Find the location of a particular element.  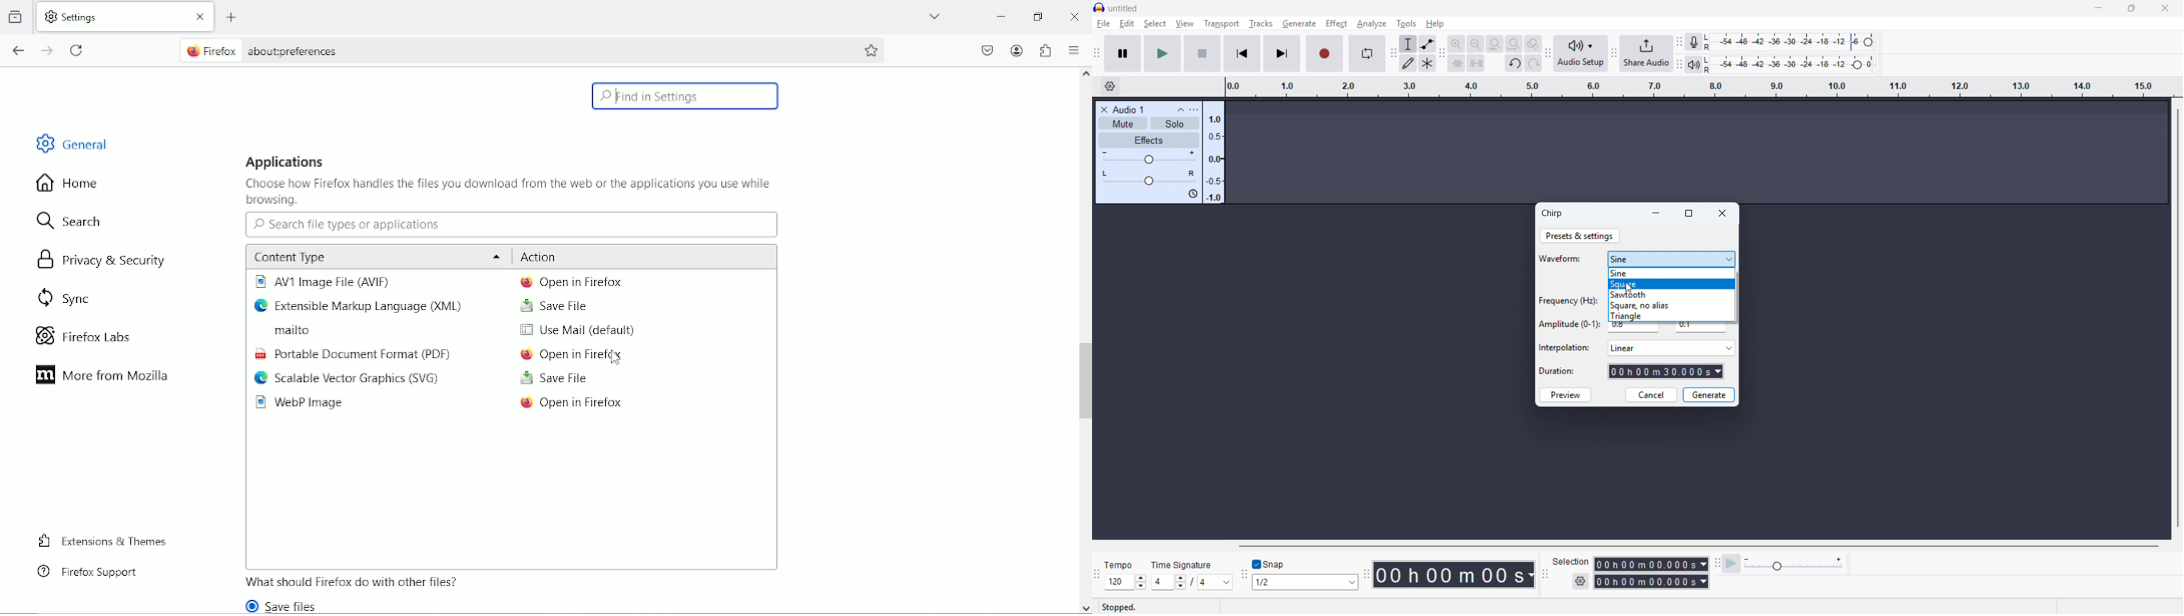

play  is located at coordinates (1162, 53).